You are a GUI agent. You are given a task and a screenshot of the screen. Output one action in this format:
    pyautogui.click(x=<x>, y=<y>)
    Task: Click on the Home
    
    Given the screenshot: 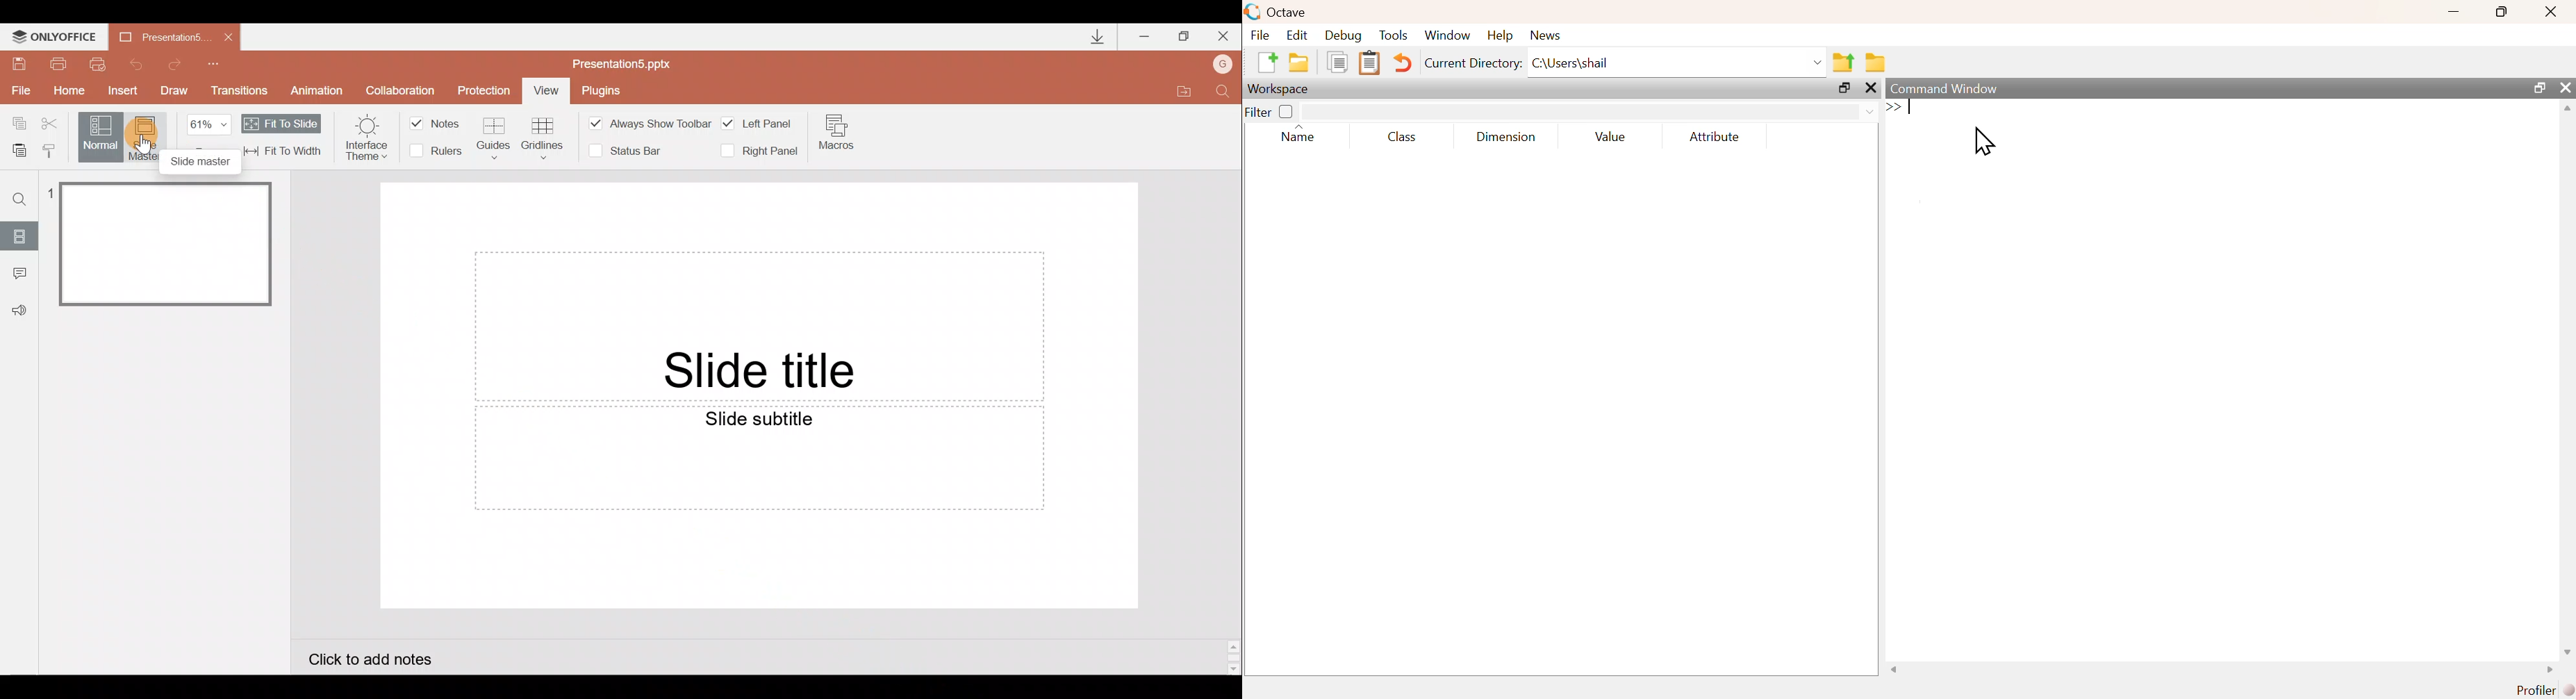 What is the action you would take?
    pyautogui.click(x=71, y=94)
    